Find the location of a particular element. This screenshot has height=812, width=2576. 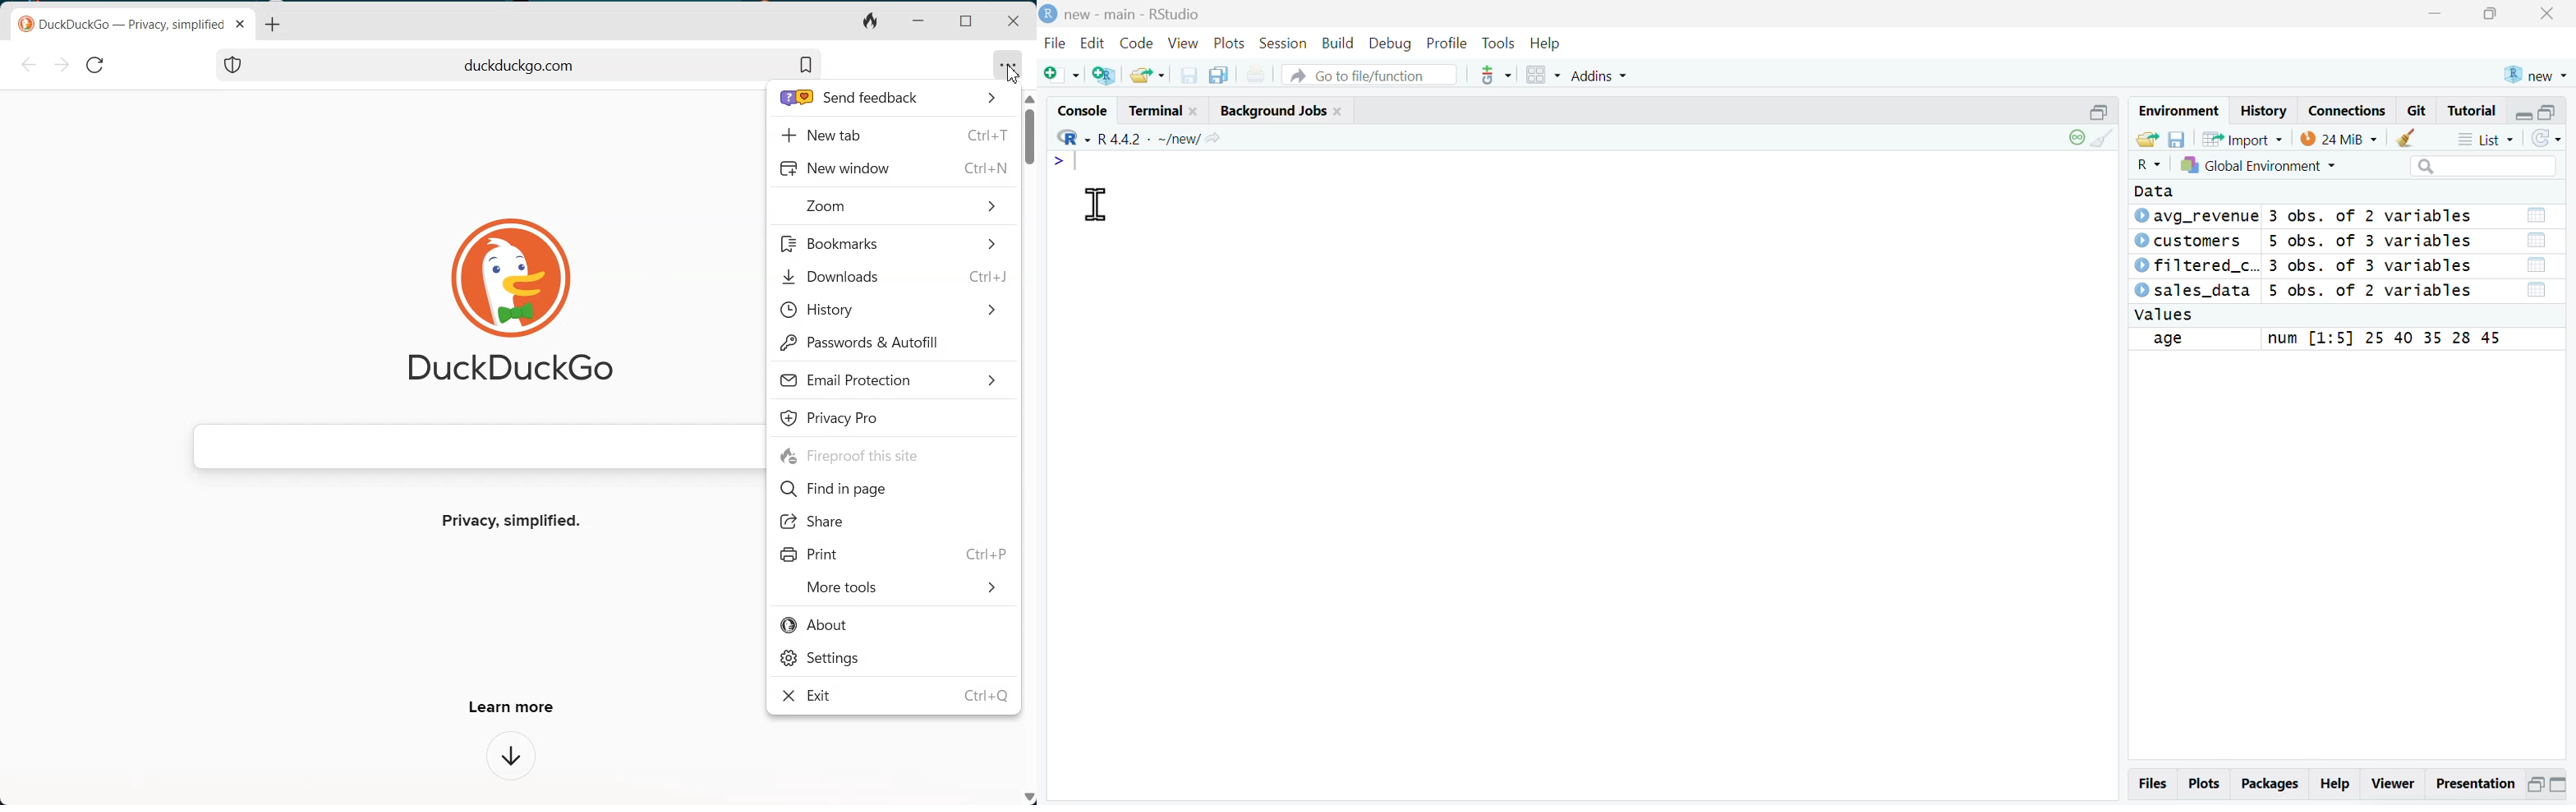

Git is located at coordinates (2417, 111).